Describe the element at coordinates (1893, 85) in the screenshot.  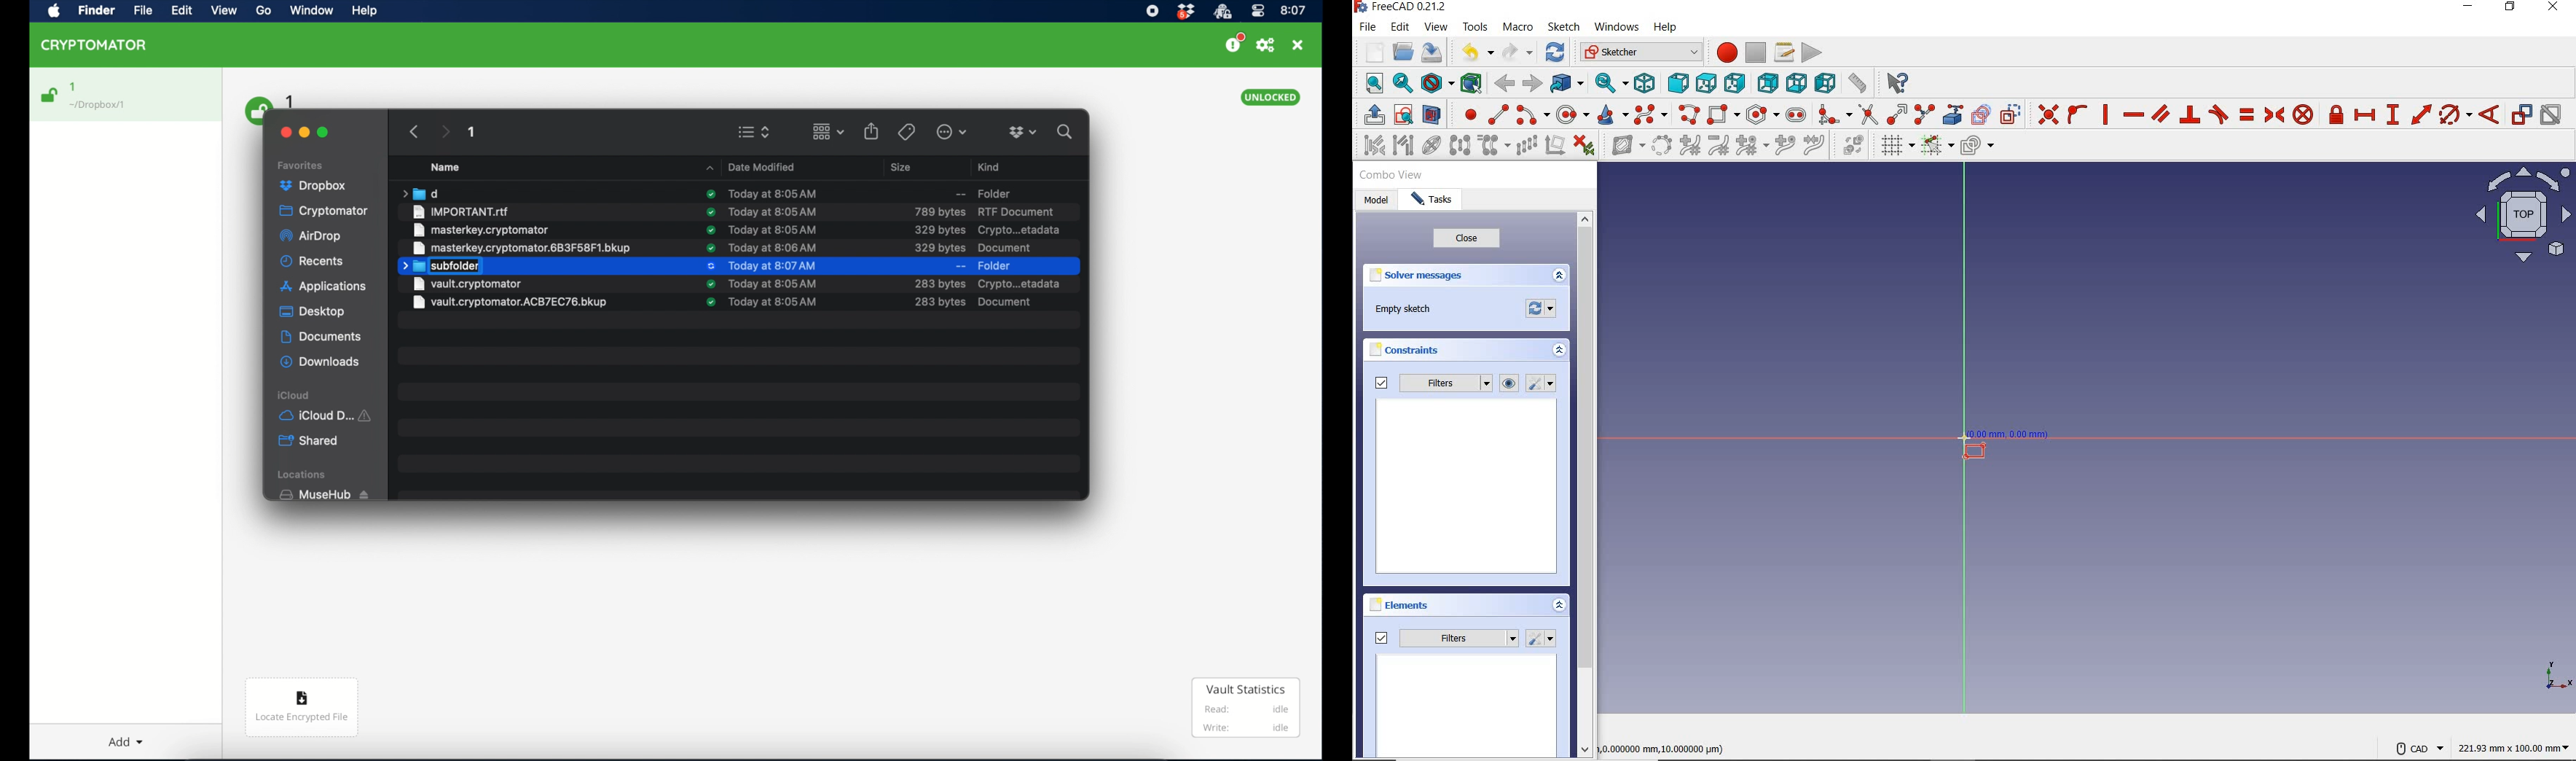
I see `what's this?` at that location.